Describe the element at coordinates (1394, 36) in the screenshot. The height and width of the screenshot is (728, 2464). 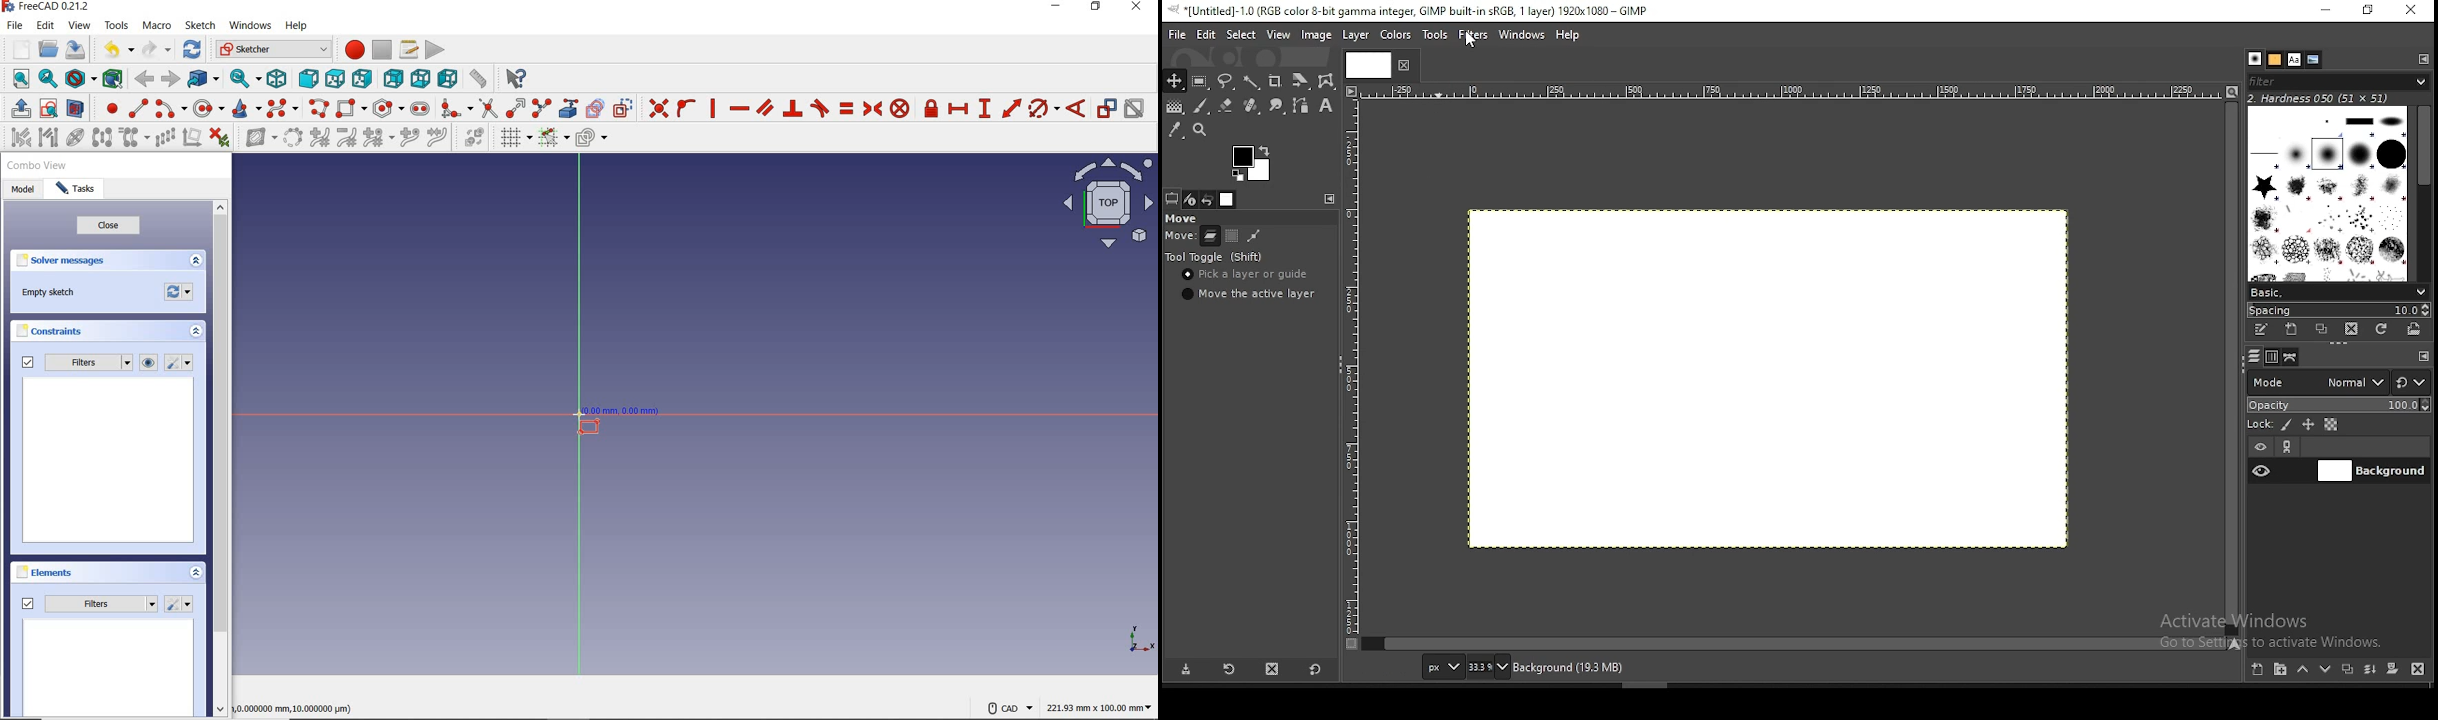
I see `colors` at that location.